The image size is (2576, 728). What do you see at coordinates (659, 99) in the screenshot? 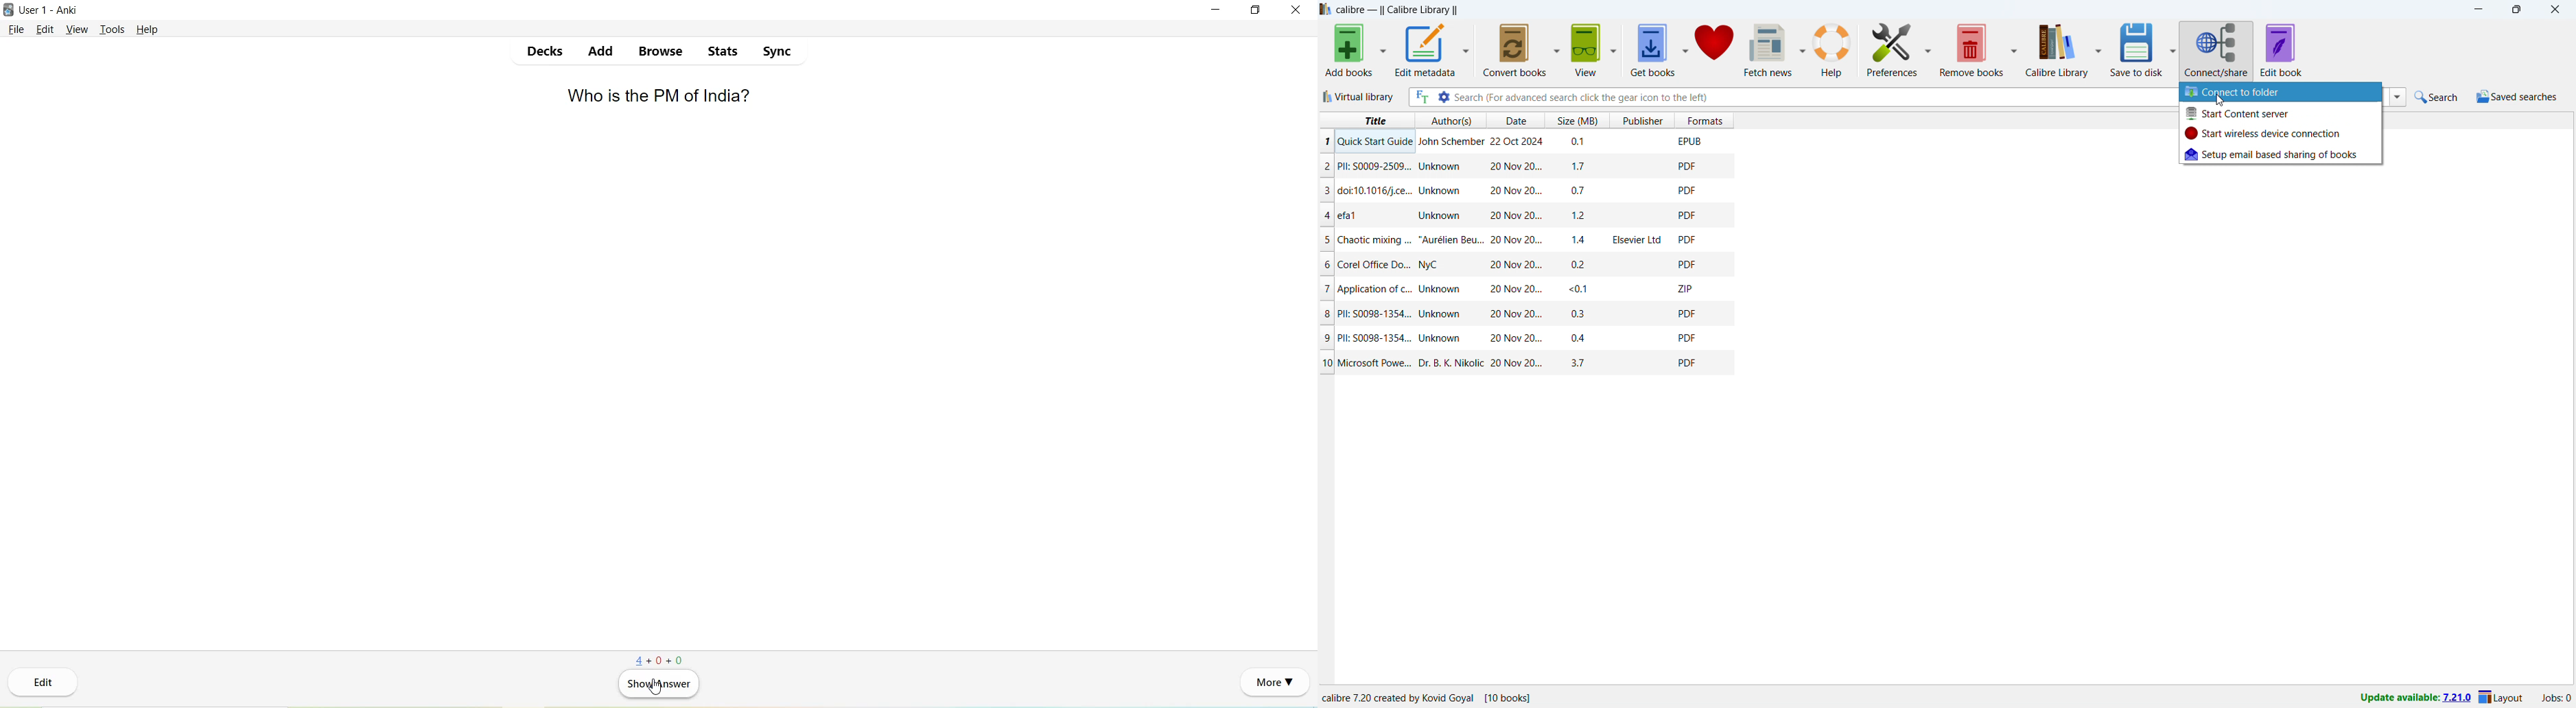
I see `Who is the PM of India?` at bounding box center [659, 99].